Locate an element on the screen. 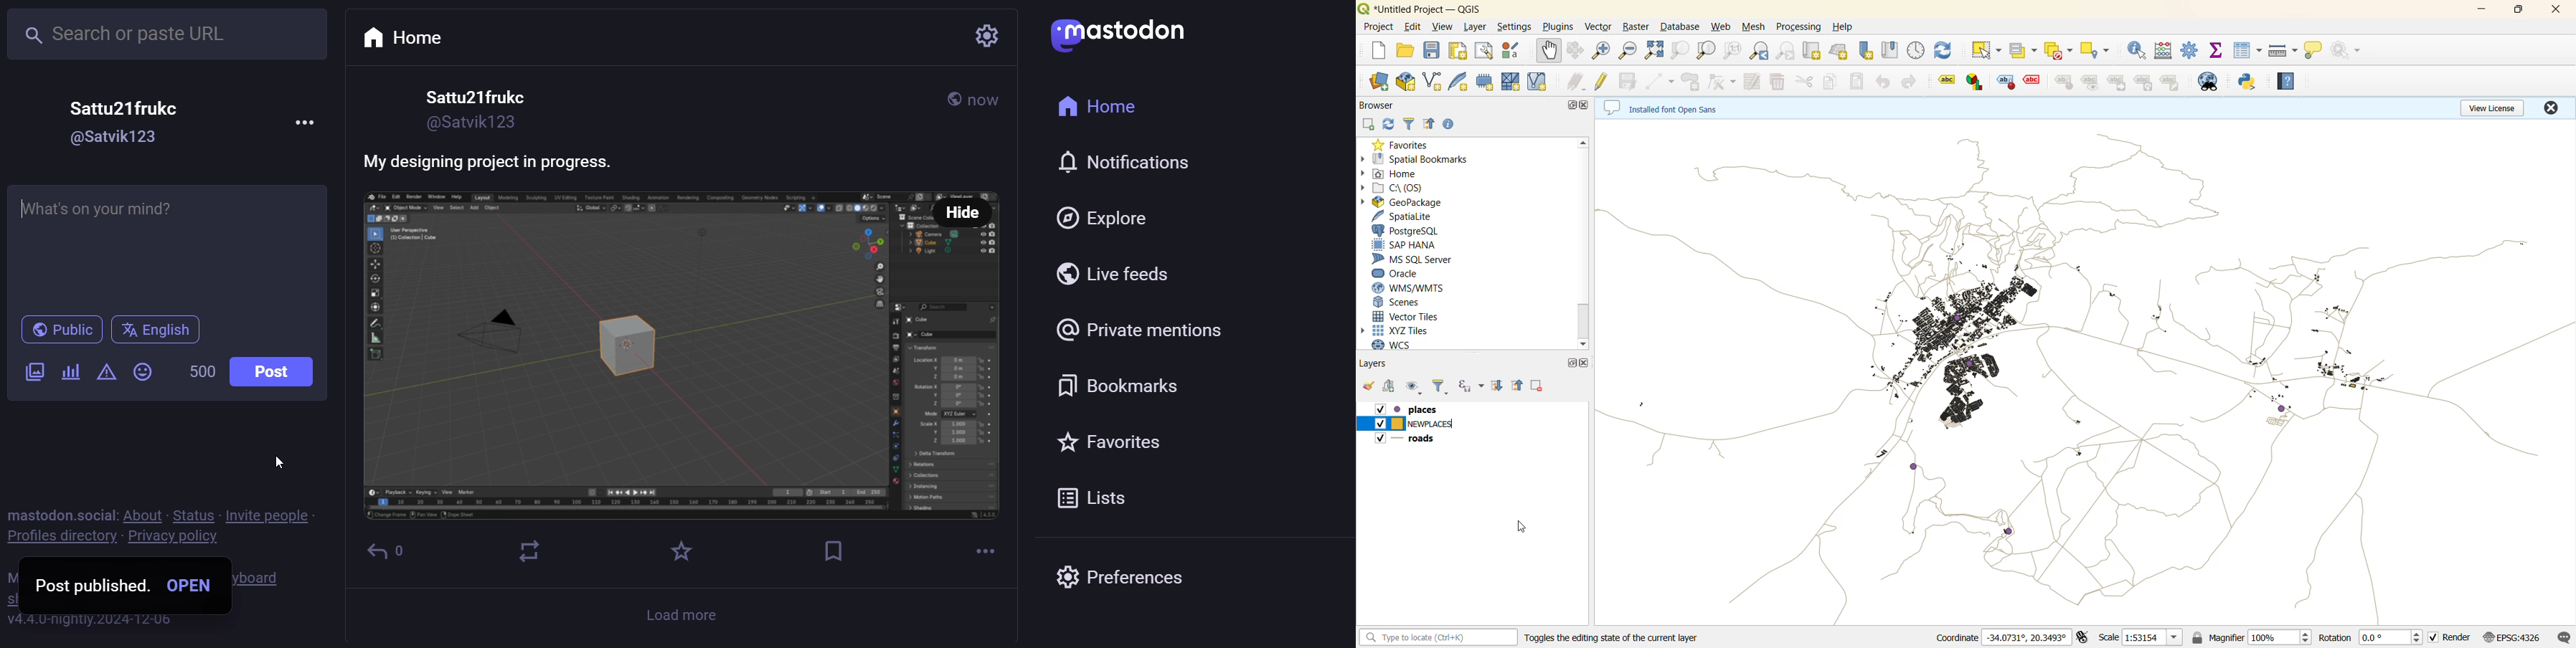 This screenshot has height=672, width=2576. redo is located at coordinates (1906, 81).